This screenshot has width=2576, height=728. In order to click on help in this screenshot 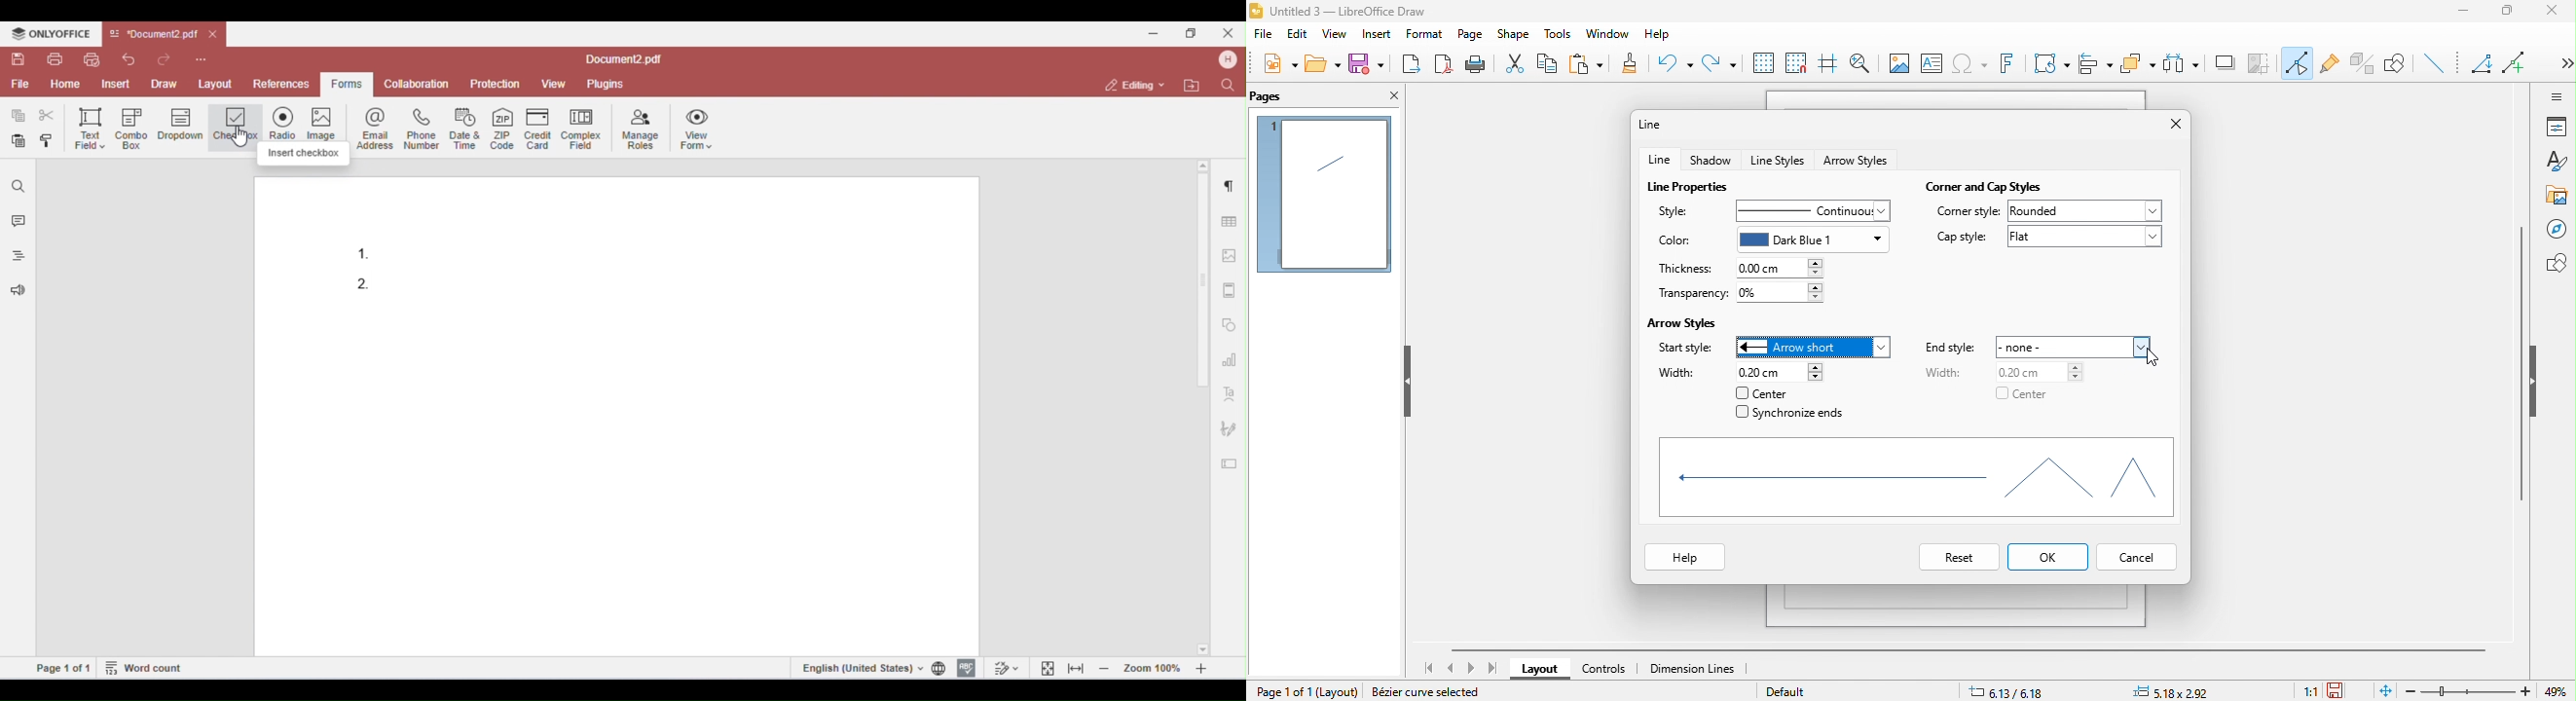, I will do `click(1656, 36)`.